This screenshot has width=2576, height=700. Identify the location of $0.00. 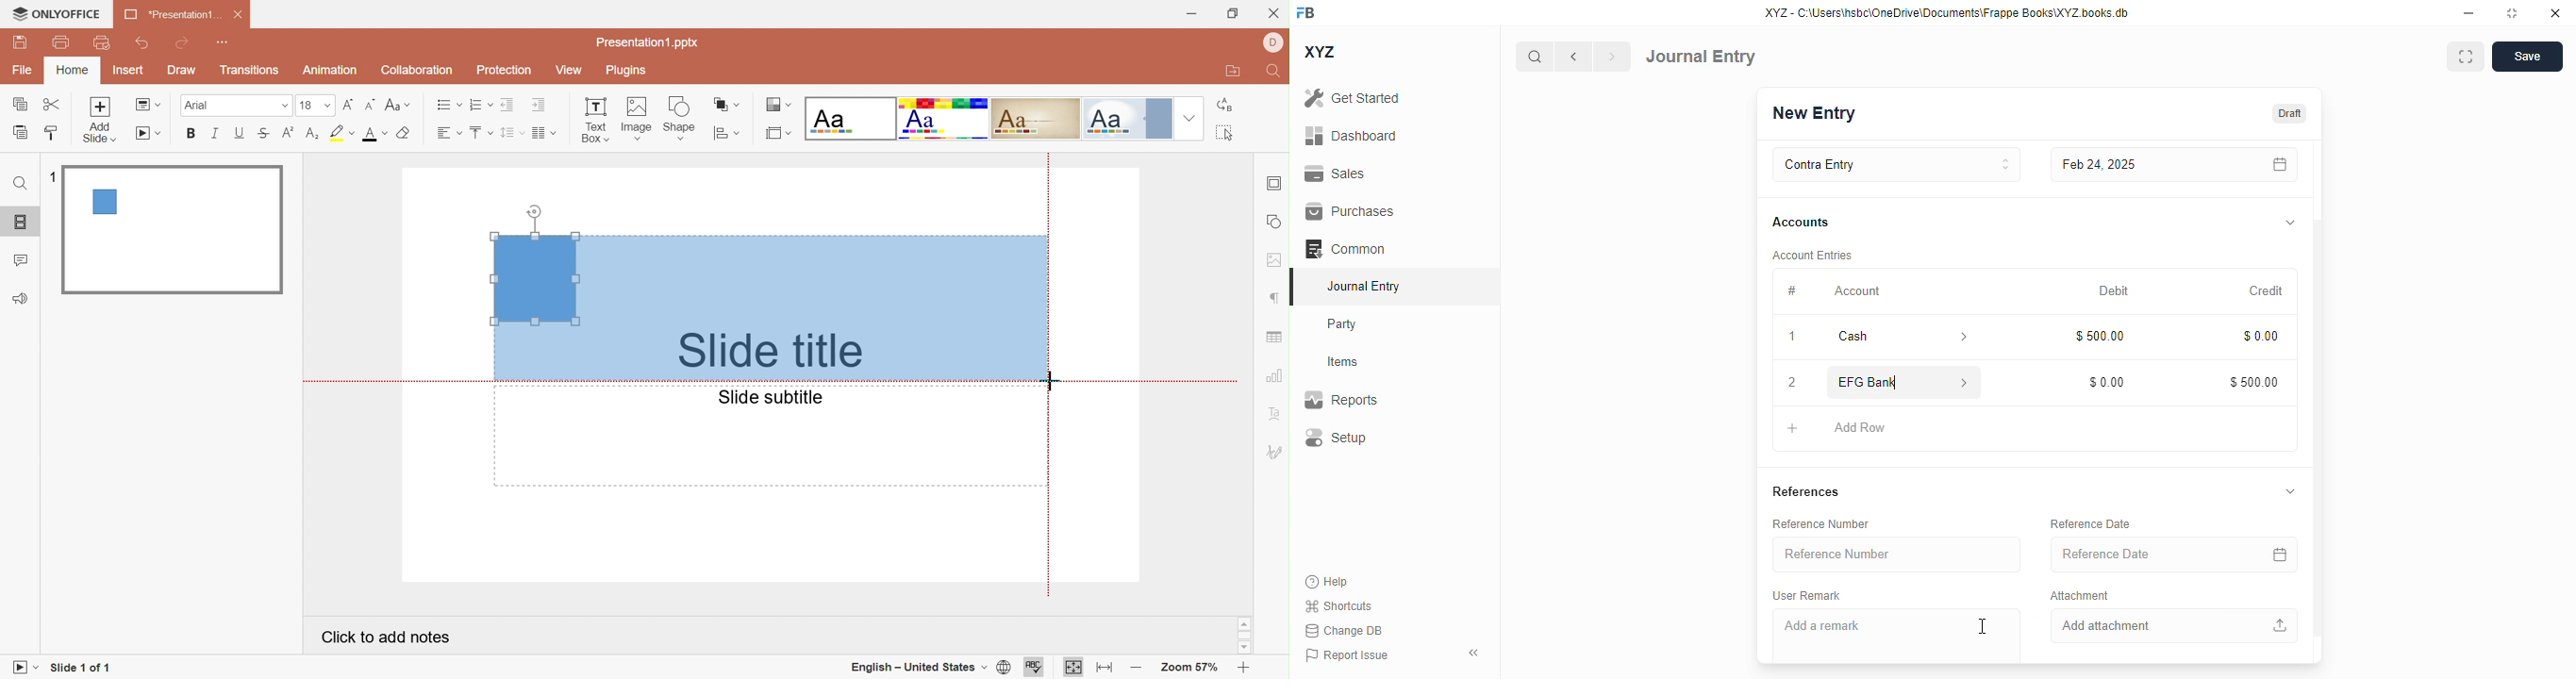
(2105, 383).